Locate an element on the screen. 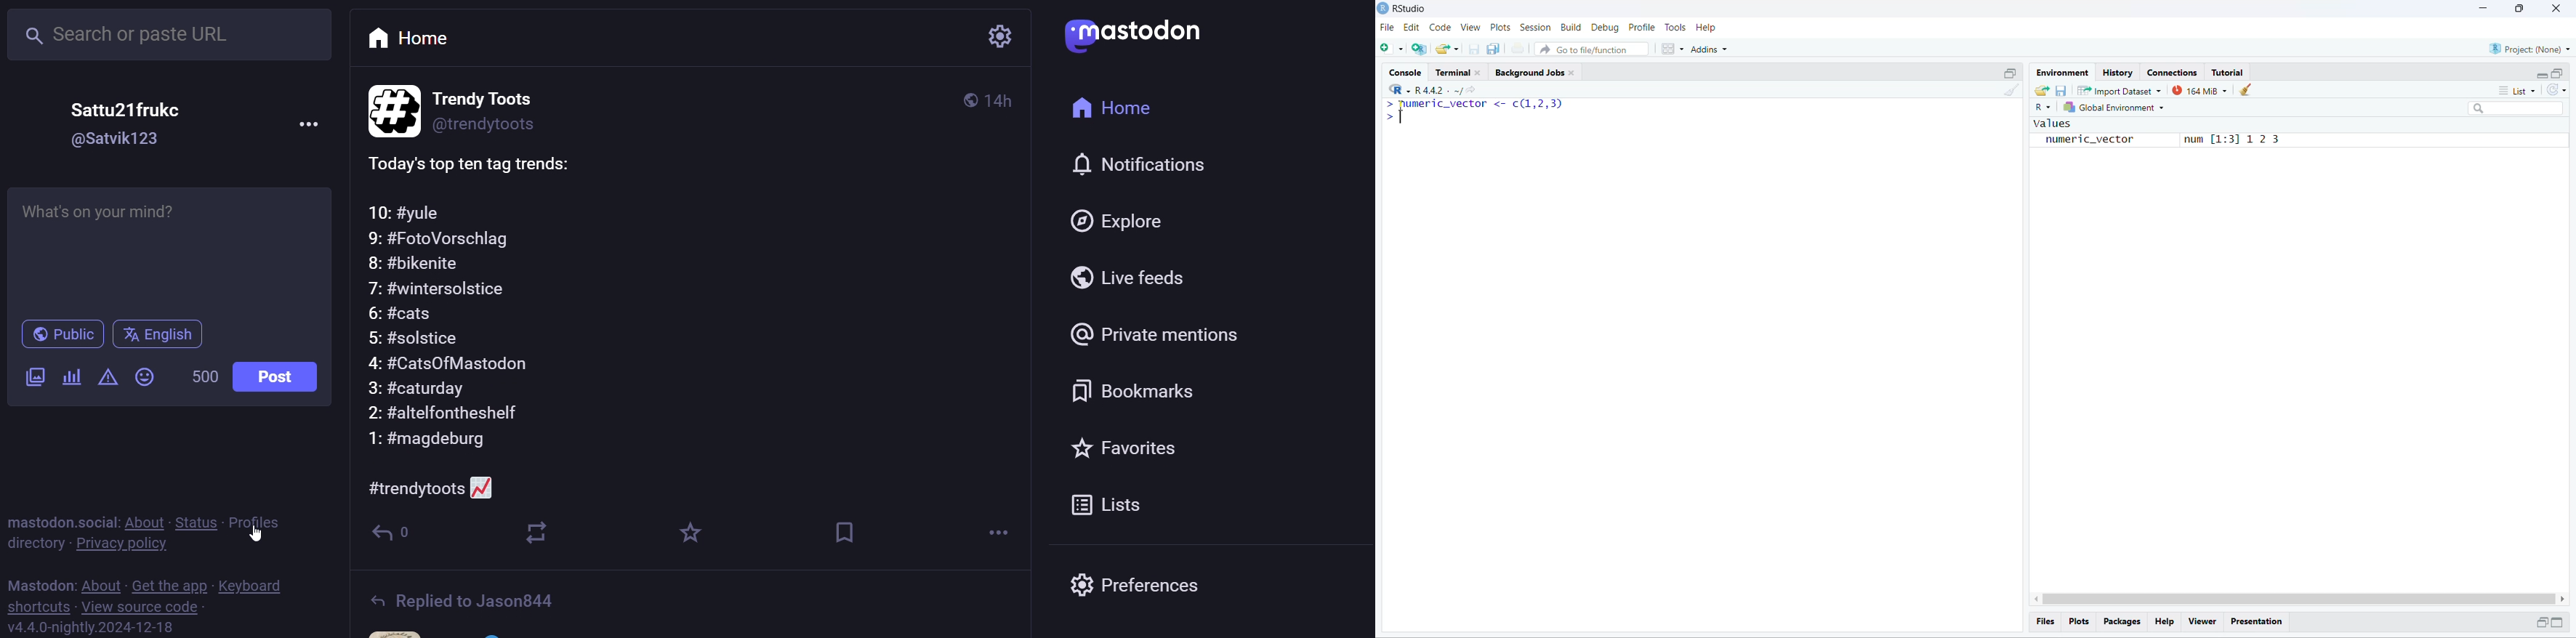  list is located at coordinates (2521, 90).